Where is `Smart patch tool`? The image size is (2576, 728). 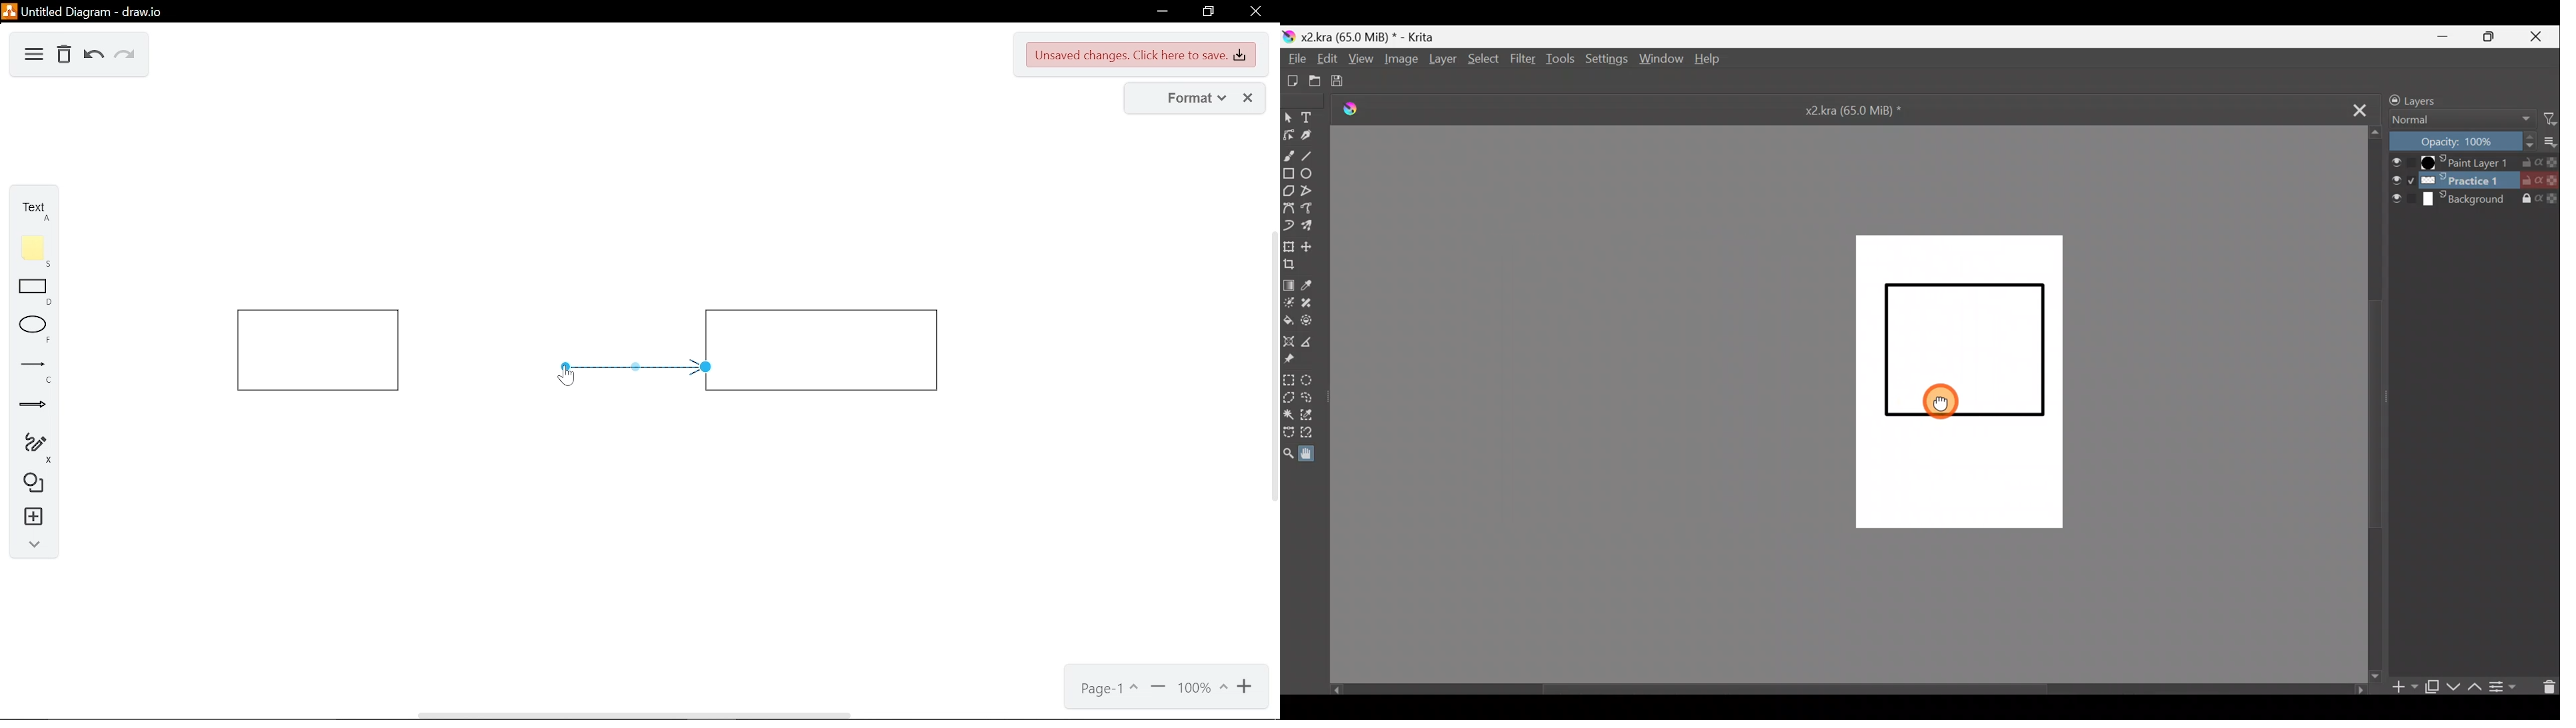 Smart patch tool is located at coordinates (1311, 301).